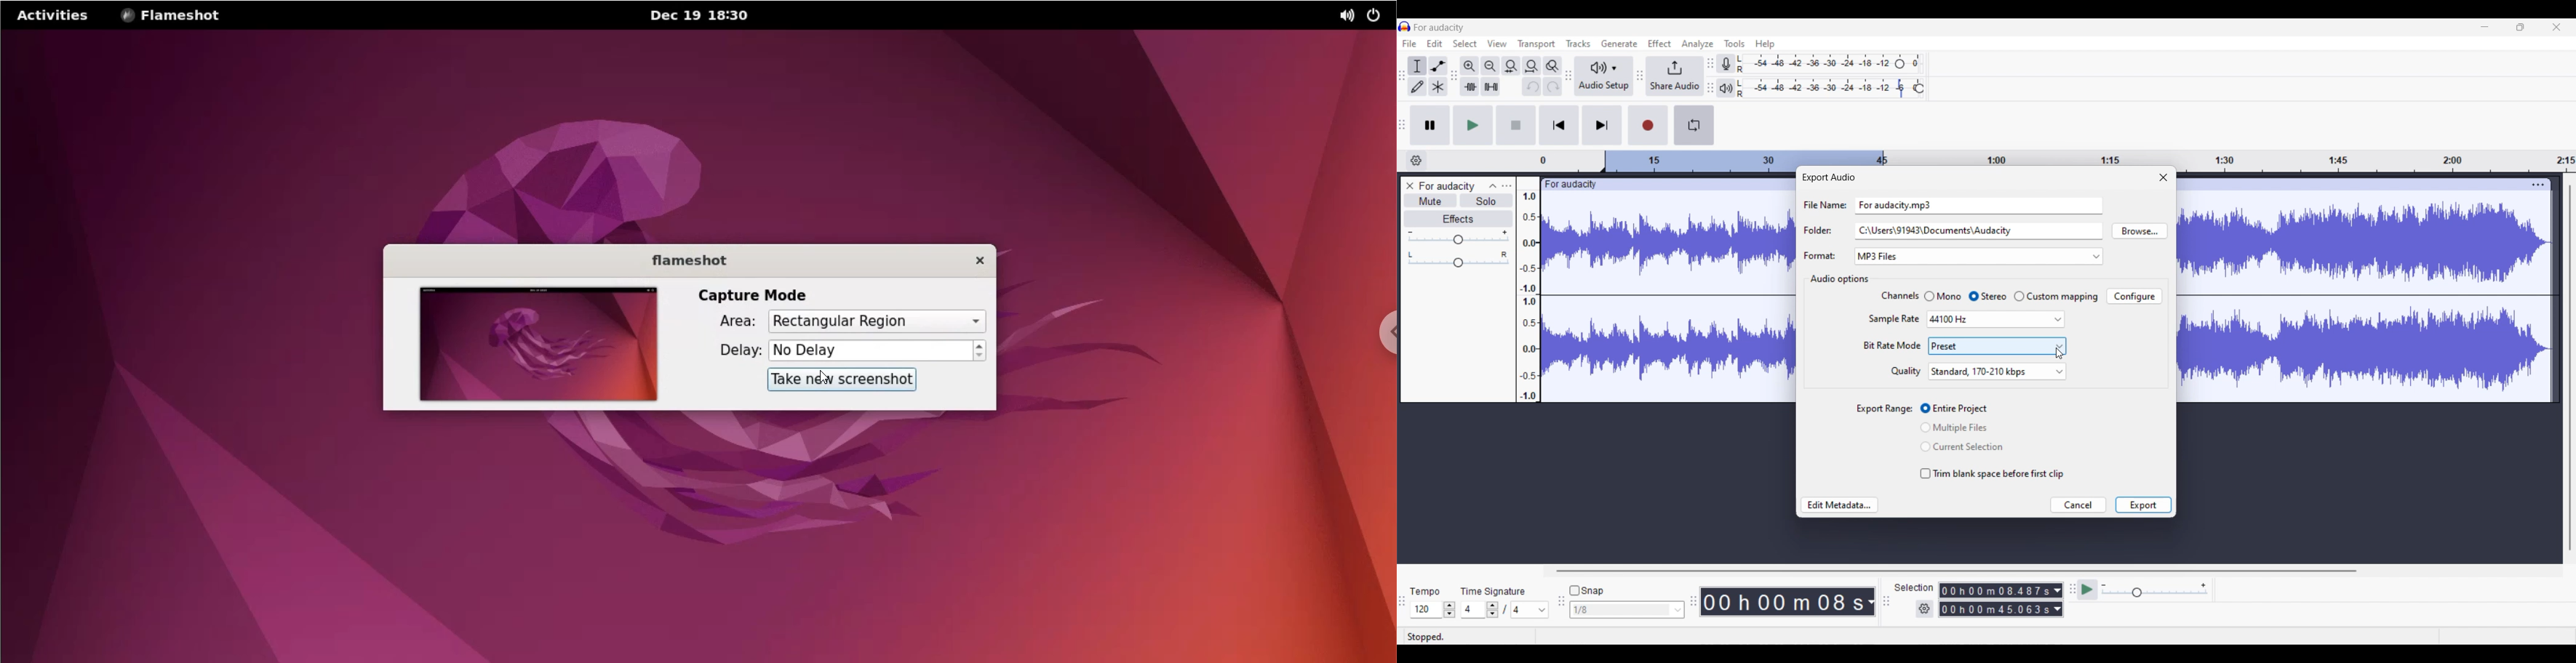 This screenshot has width=2576, height=672. What do you see at coordinates (1587, 591) in the screenshot?
I see `Toggle for snap` at bounding box center [1587, 591].